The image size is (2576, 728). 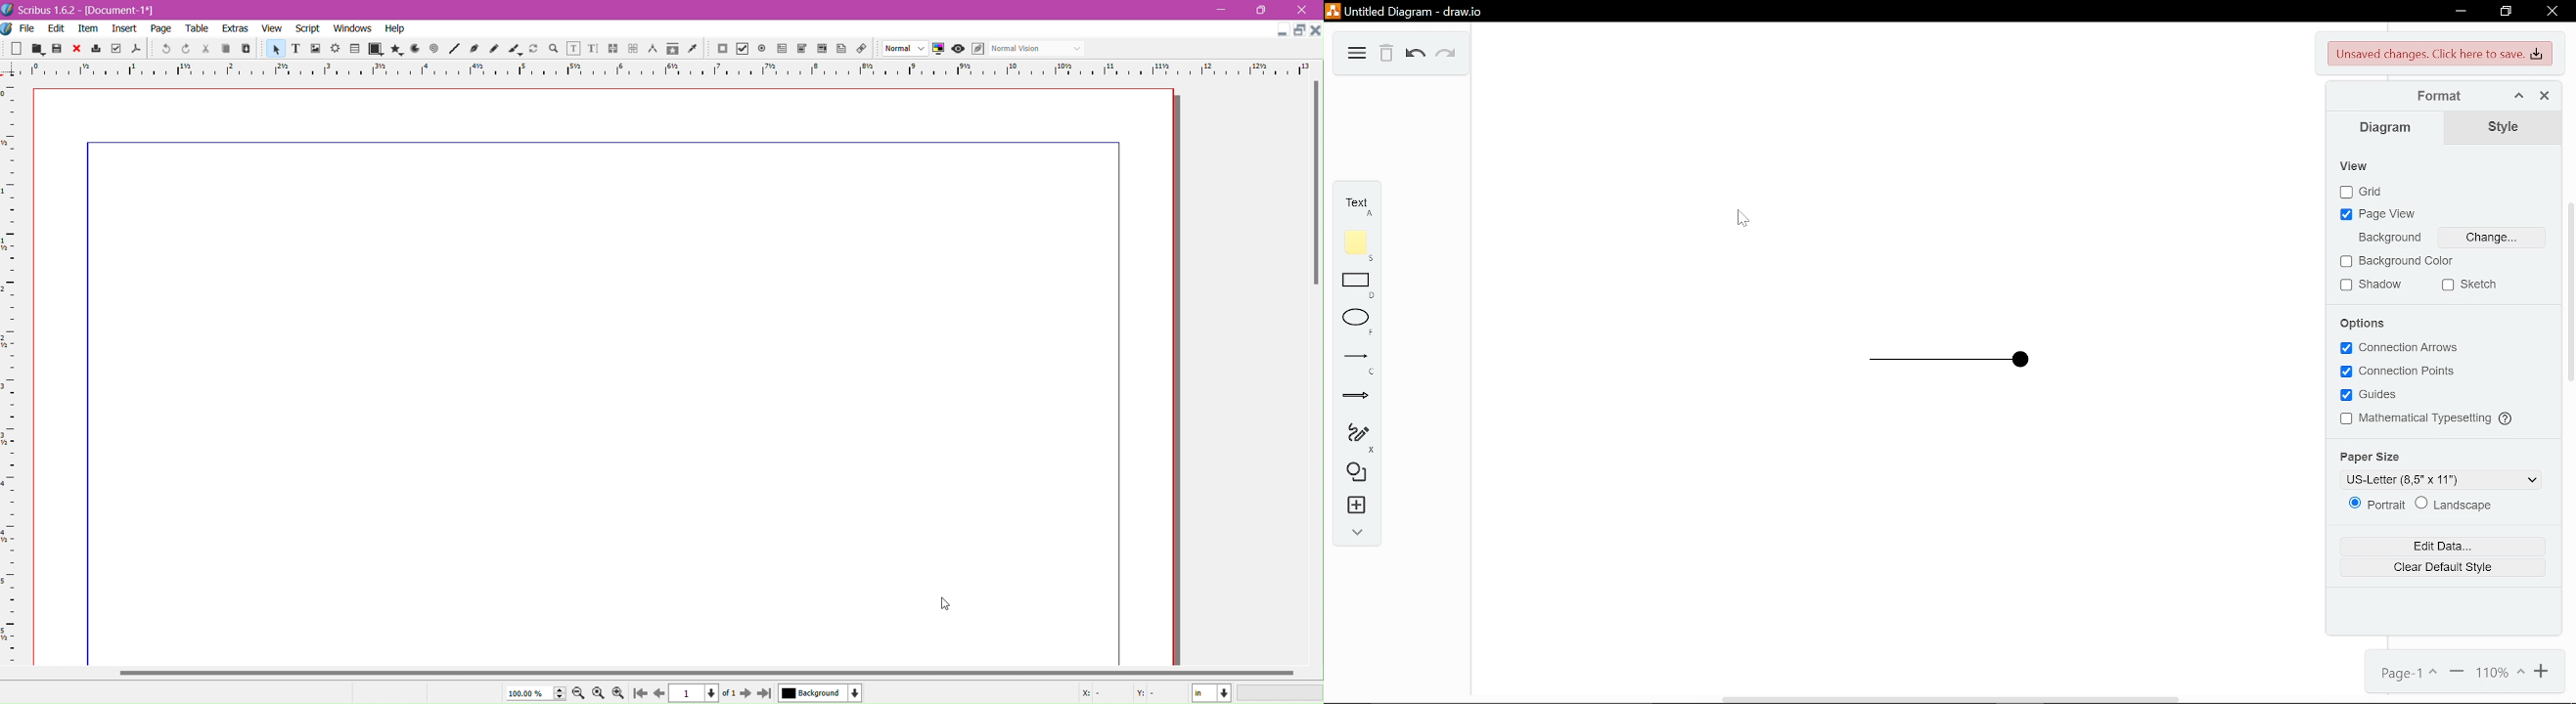 What do you see at coordinates (274, 51) in the screenshot?
I see `select` at bounding box center [274, 51].